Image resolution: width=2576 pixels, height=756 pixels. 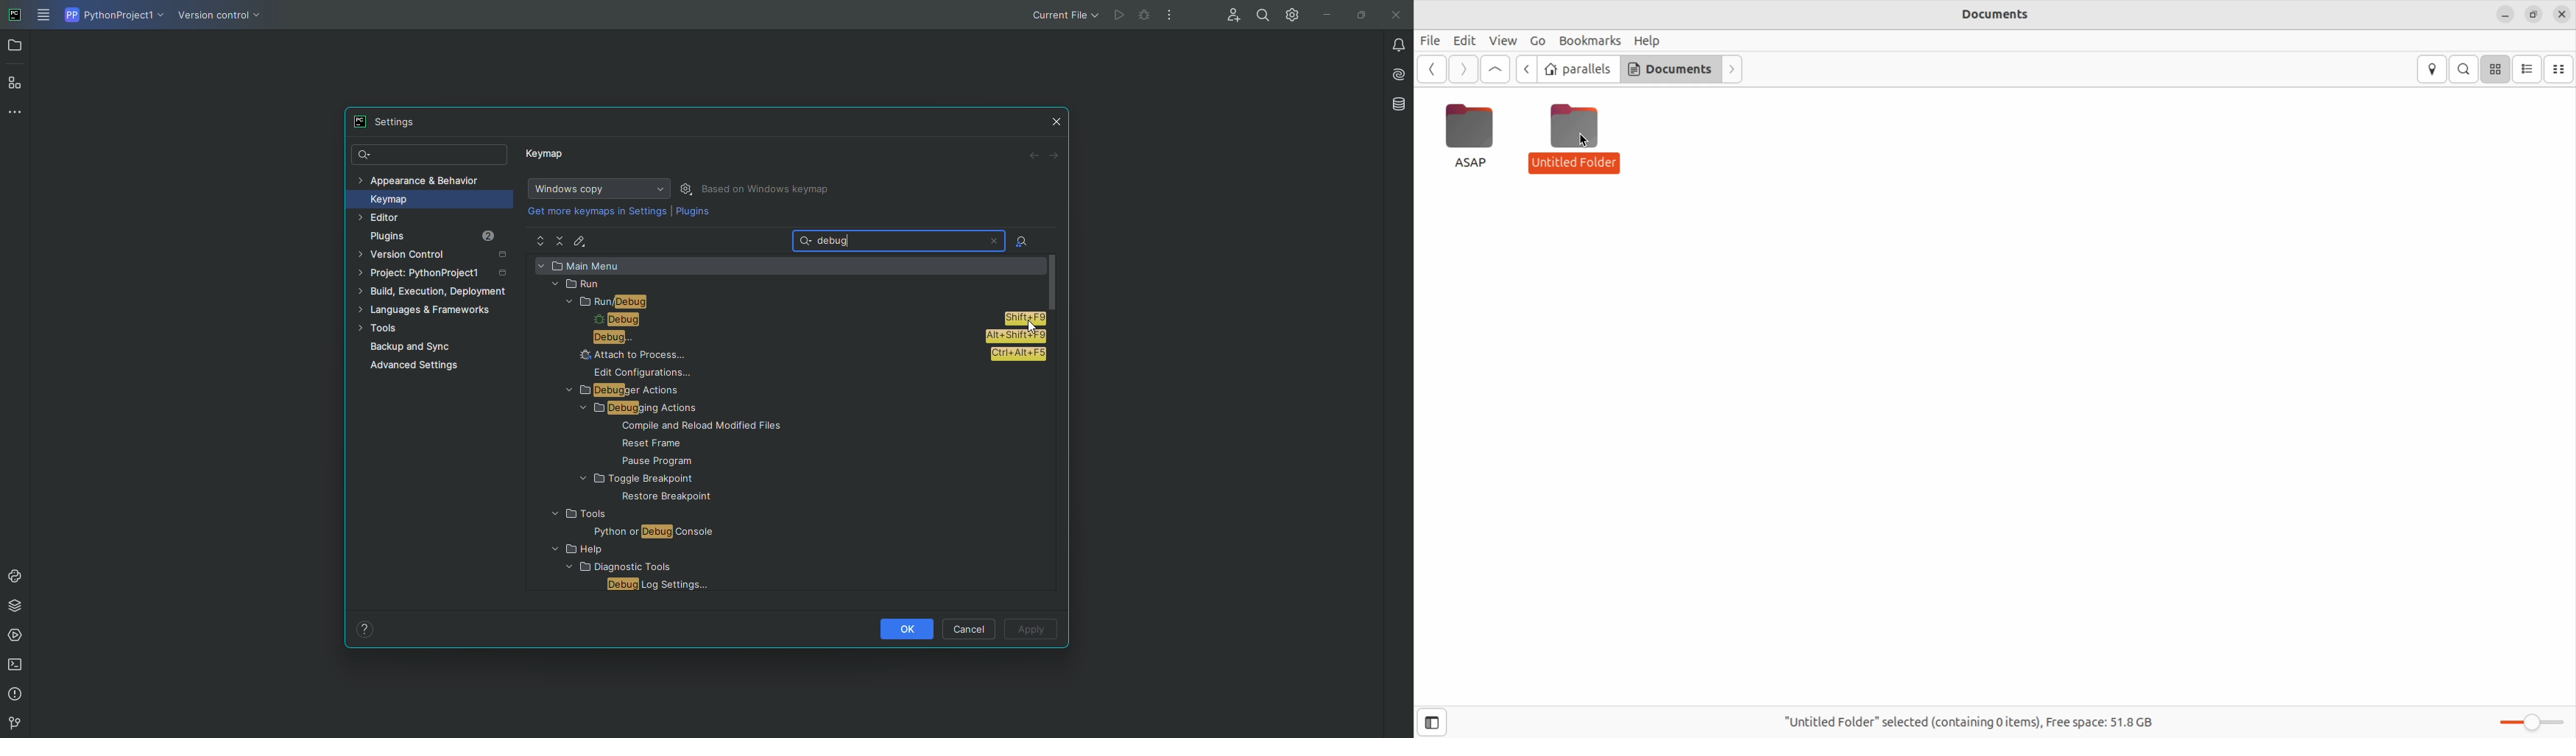 I want to click on Apply, so click(x=1032, y=630).